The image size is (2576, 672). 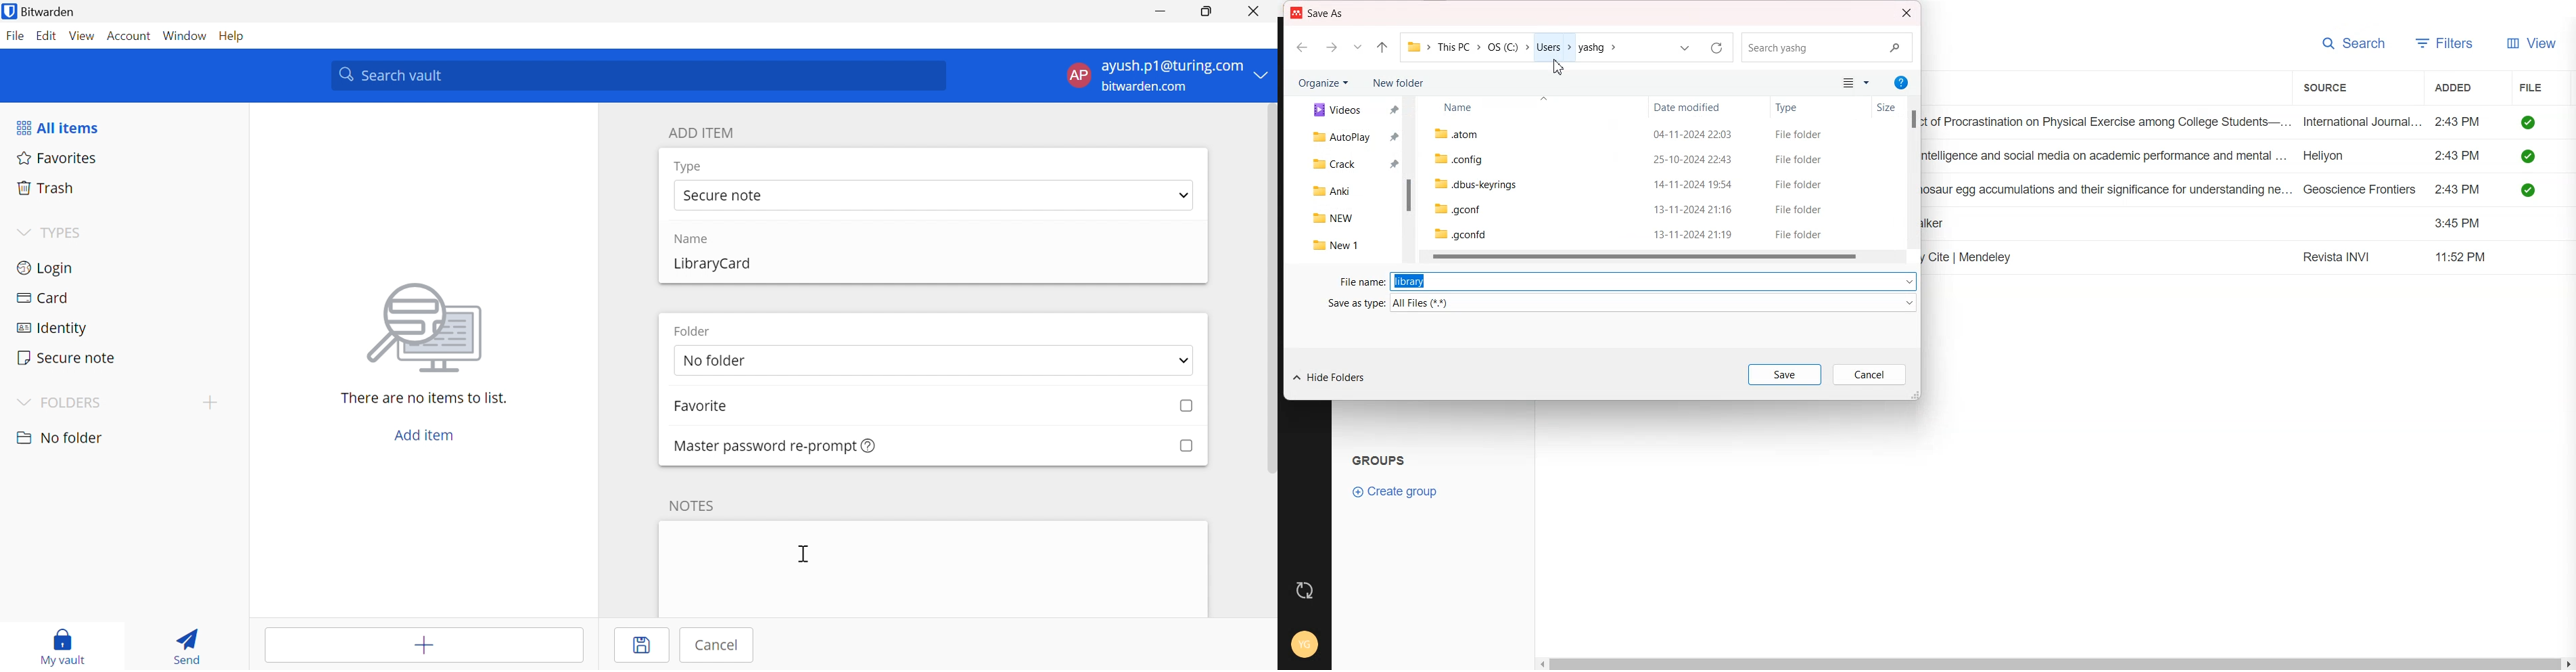 I want to click on Trash, so click(x=124, y=187).